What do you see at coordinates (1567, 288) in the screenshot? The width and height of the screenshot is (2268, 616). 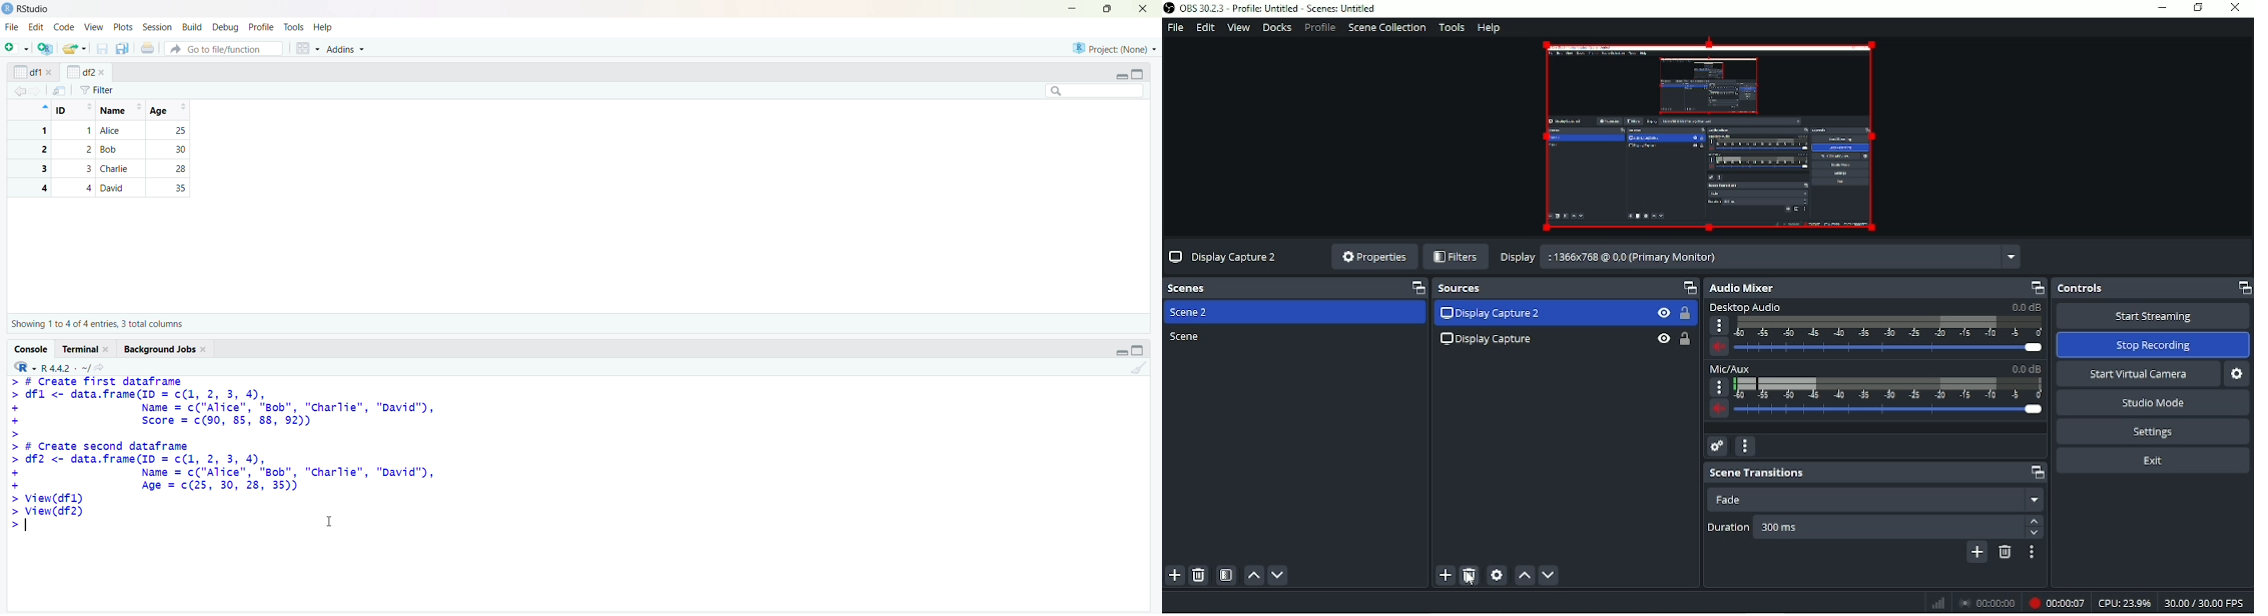 I see `Sources` at bounding box center [1567, 288].